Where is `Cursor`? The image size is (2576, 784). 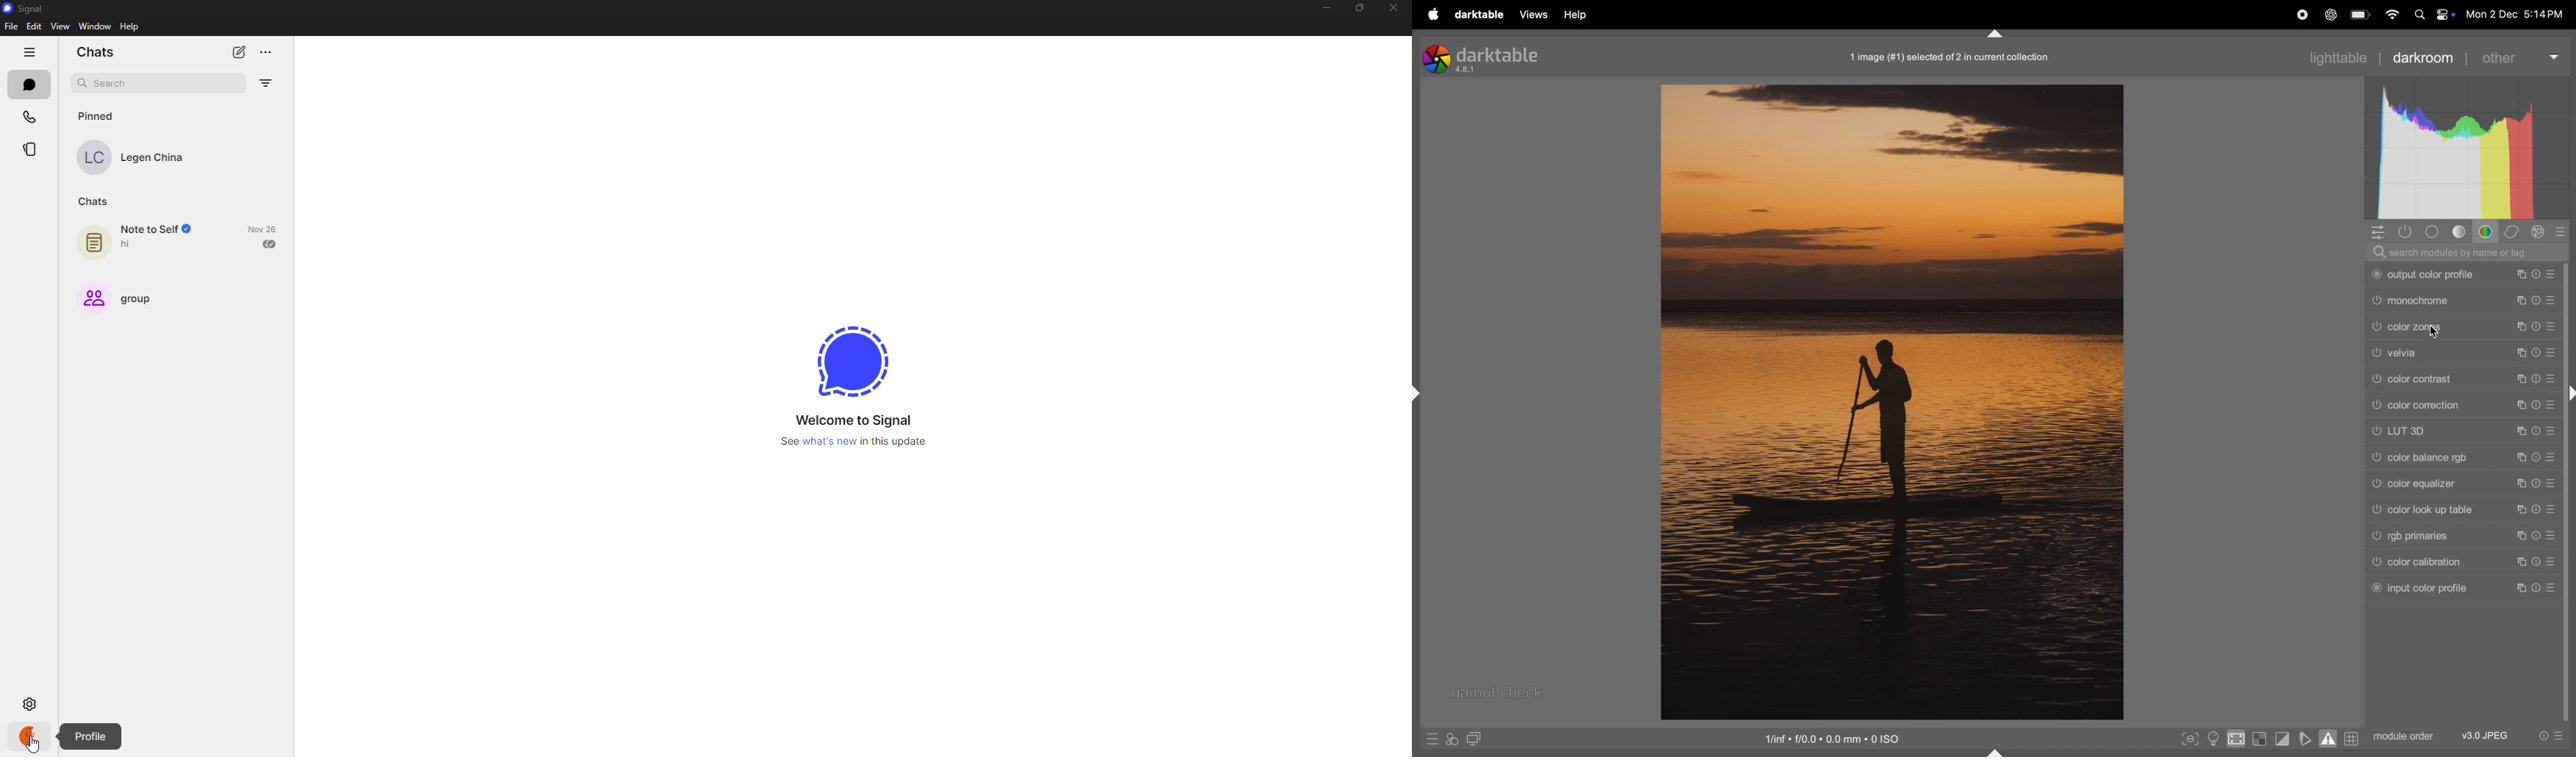 Cursor is located at coordinates (2435, 331).